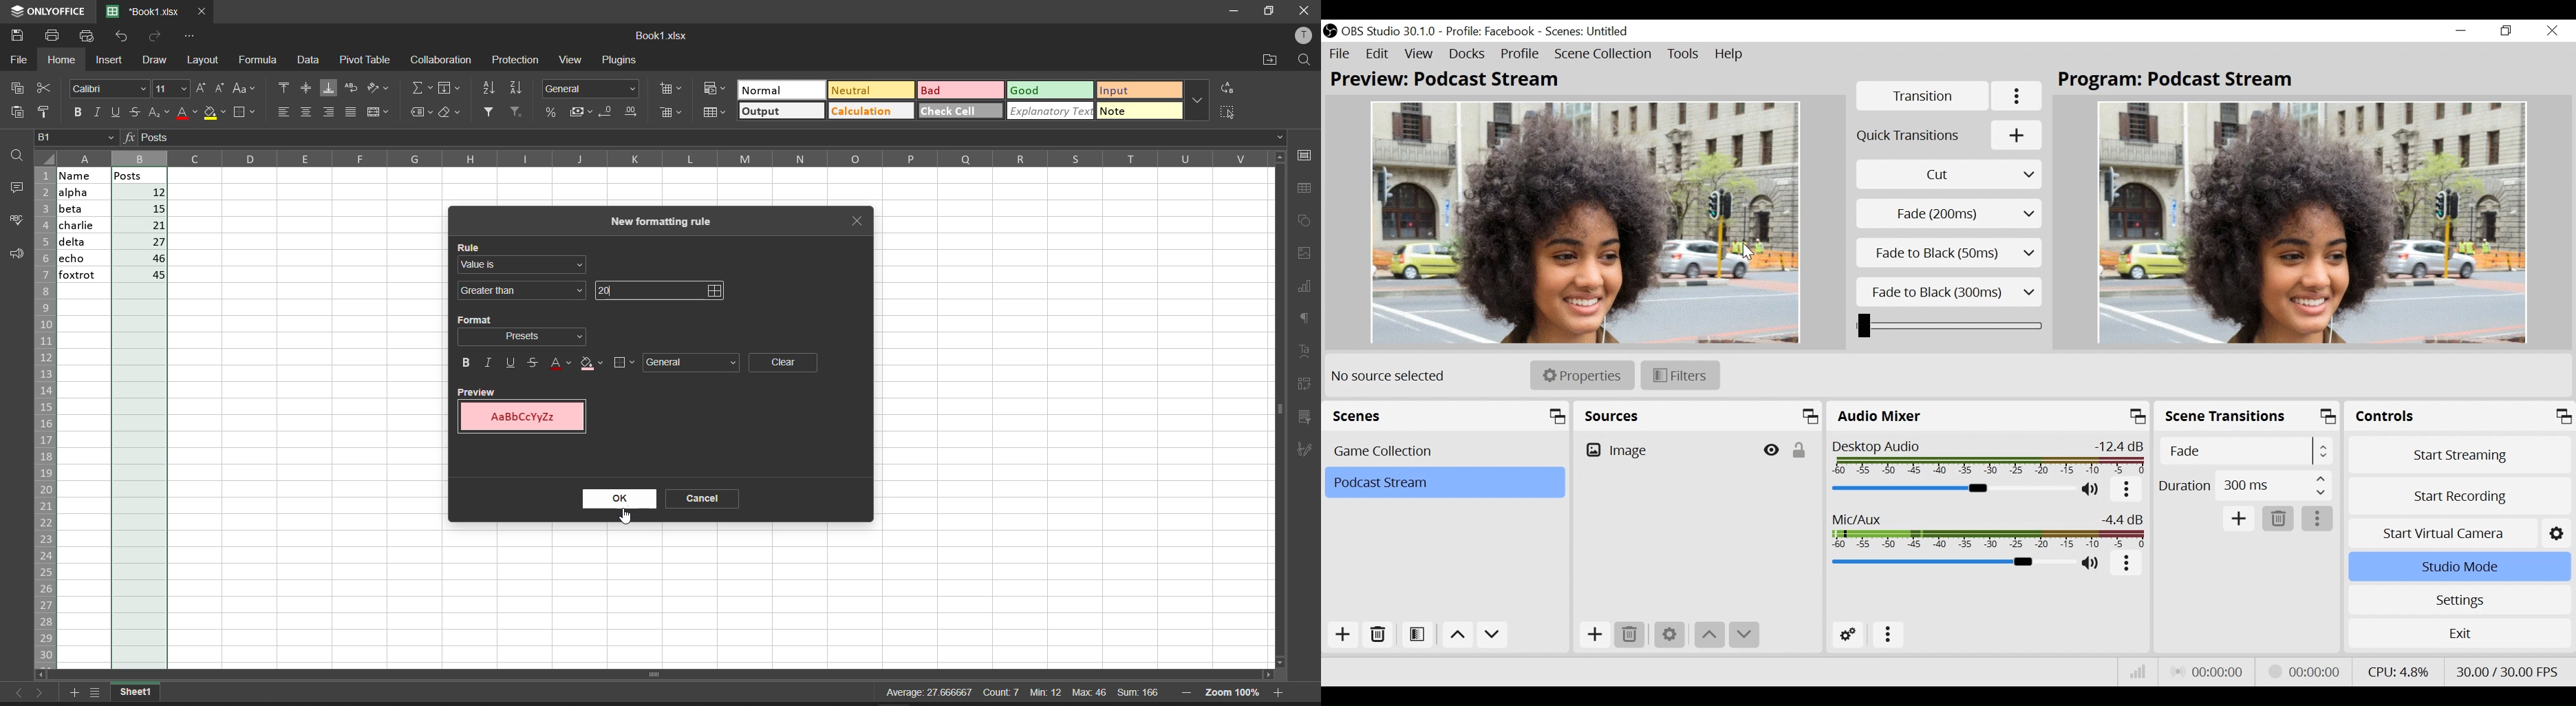 The height and width of the screenshot is (728, 2576). What do you see at coordinates (2246, 484) in the screenshot?
I see `Duration` at bounding box center [2246, 484].